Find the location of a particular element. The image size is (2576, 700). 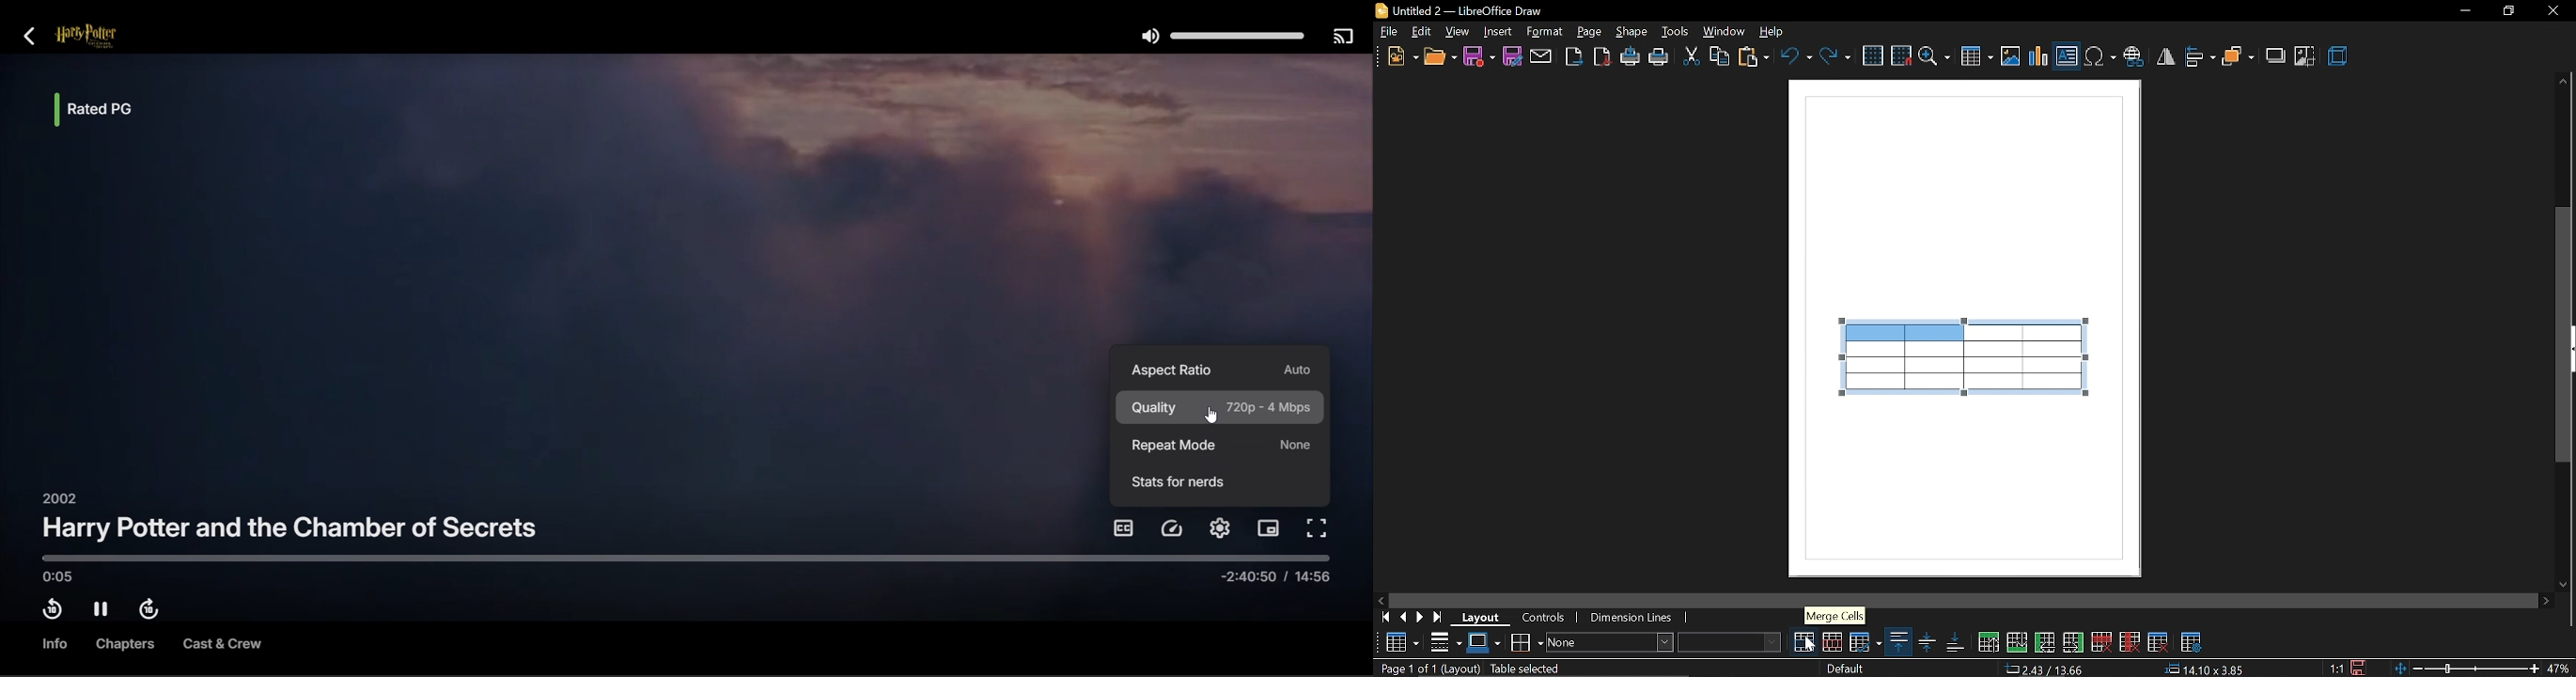

insert table is located at coordinates (1976, 55).